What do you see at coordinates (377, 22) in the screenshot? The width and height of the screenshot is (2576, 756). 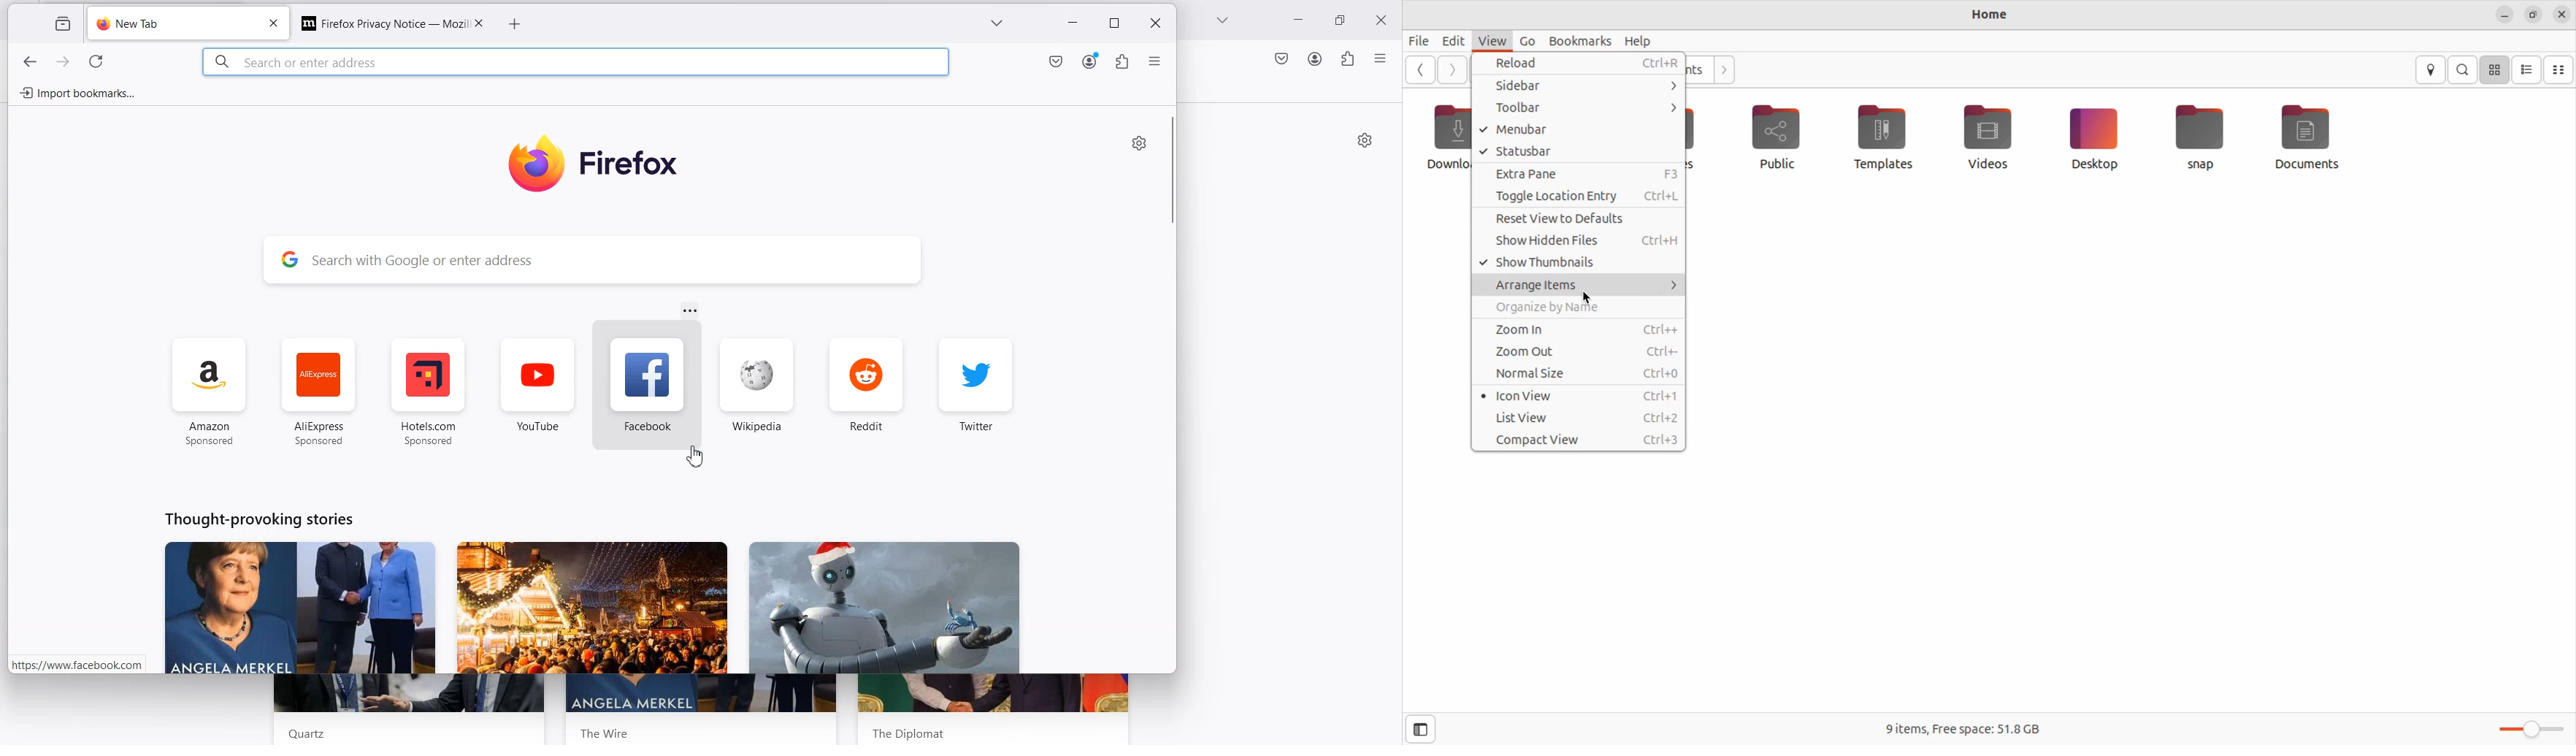 I see `Firefox Privacy Notice` at bounding box center [377, 22].